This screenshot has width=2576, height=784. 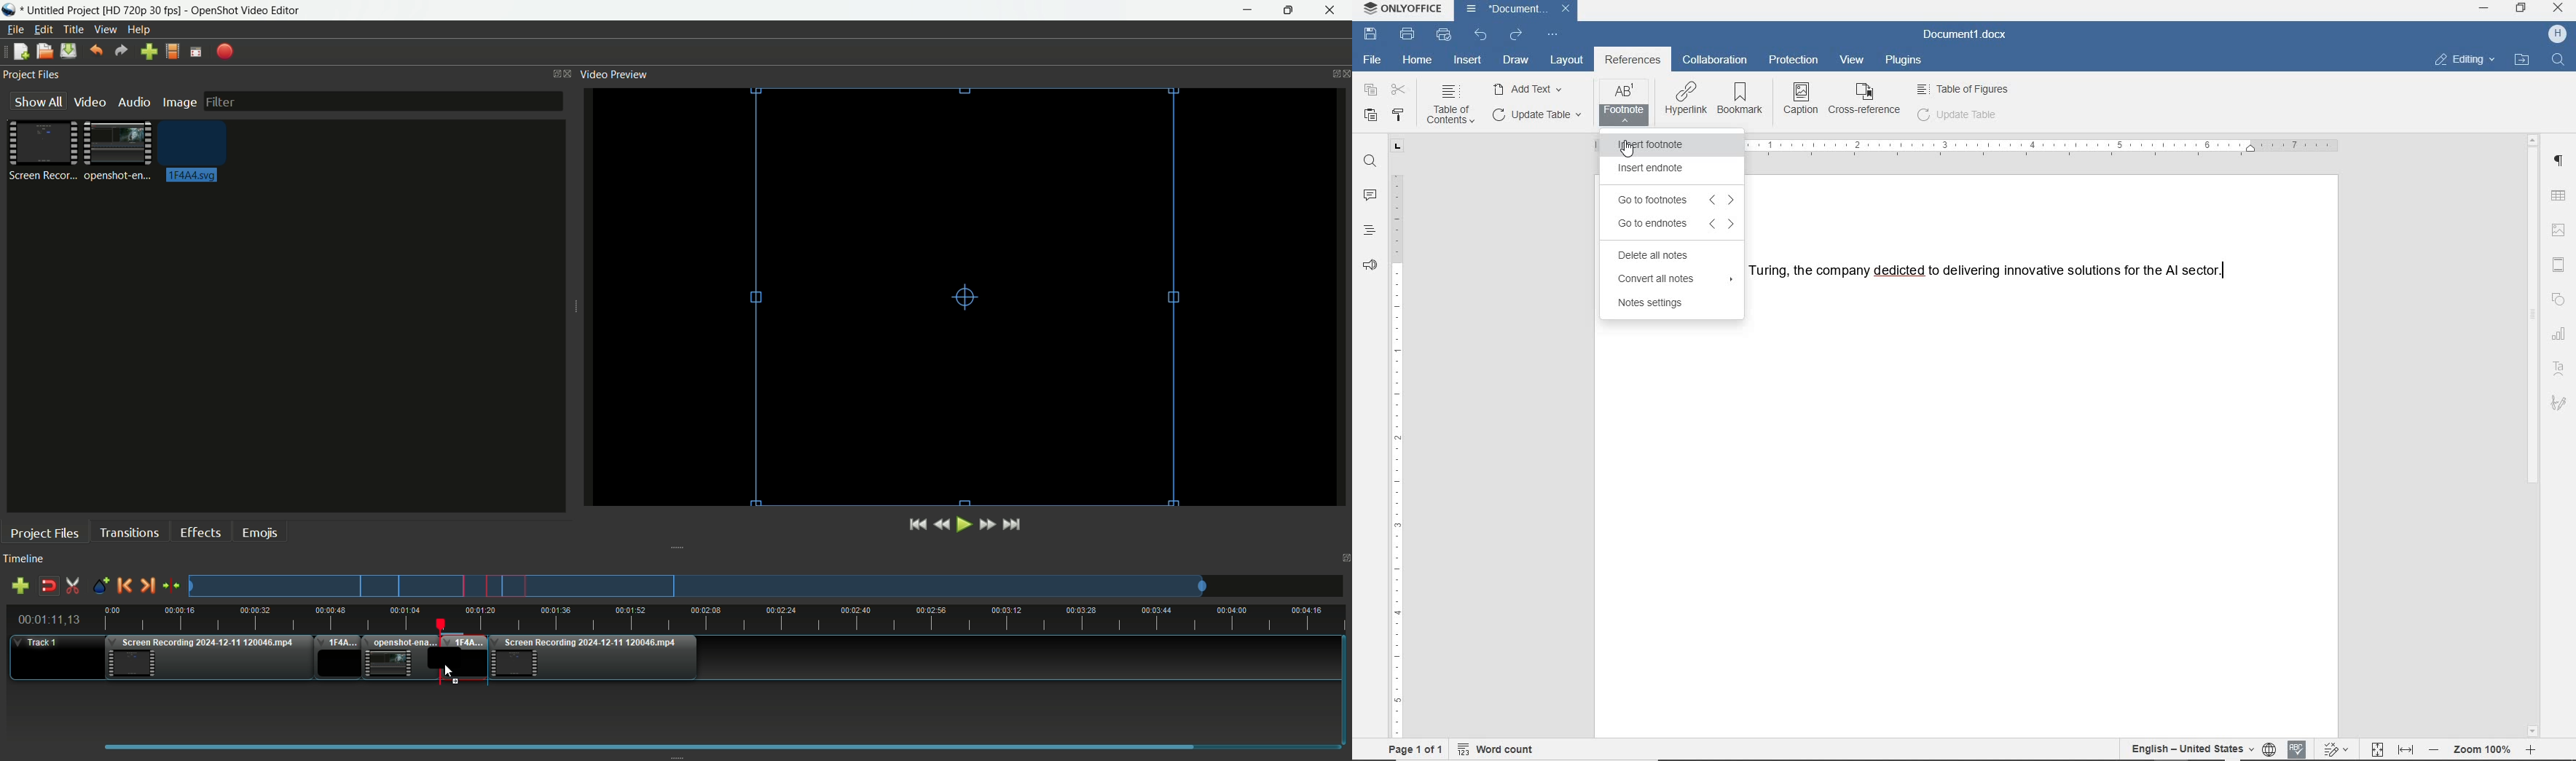 What do you see at coordinates (1965, 89) in the screenshot?
I see `table of figures` at bounding box center [1965, 89].